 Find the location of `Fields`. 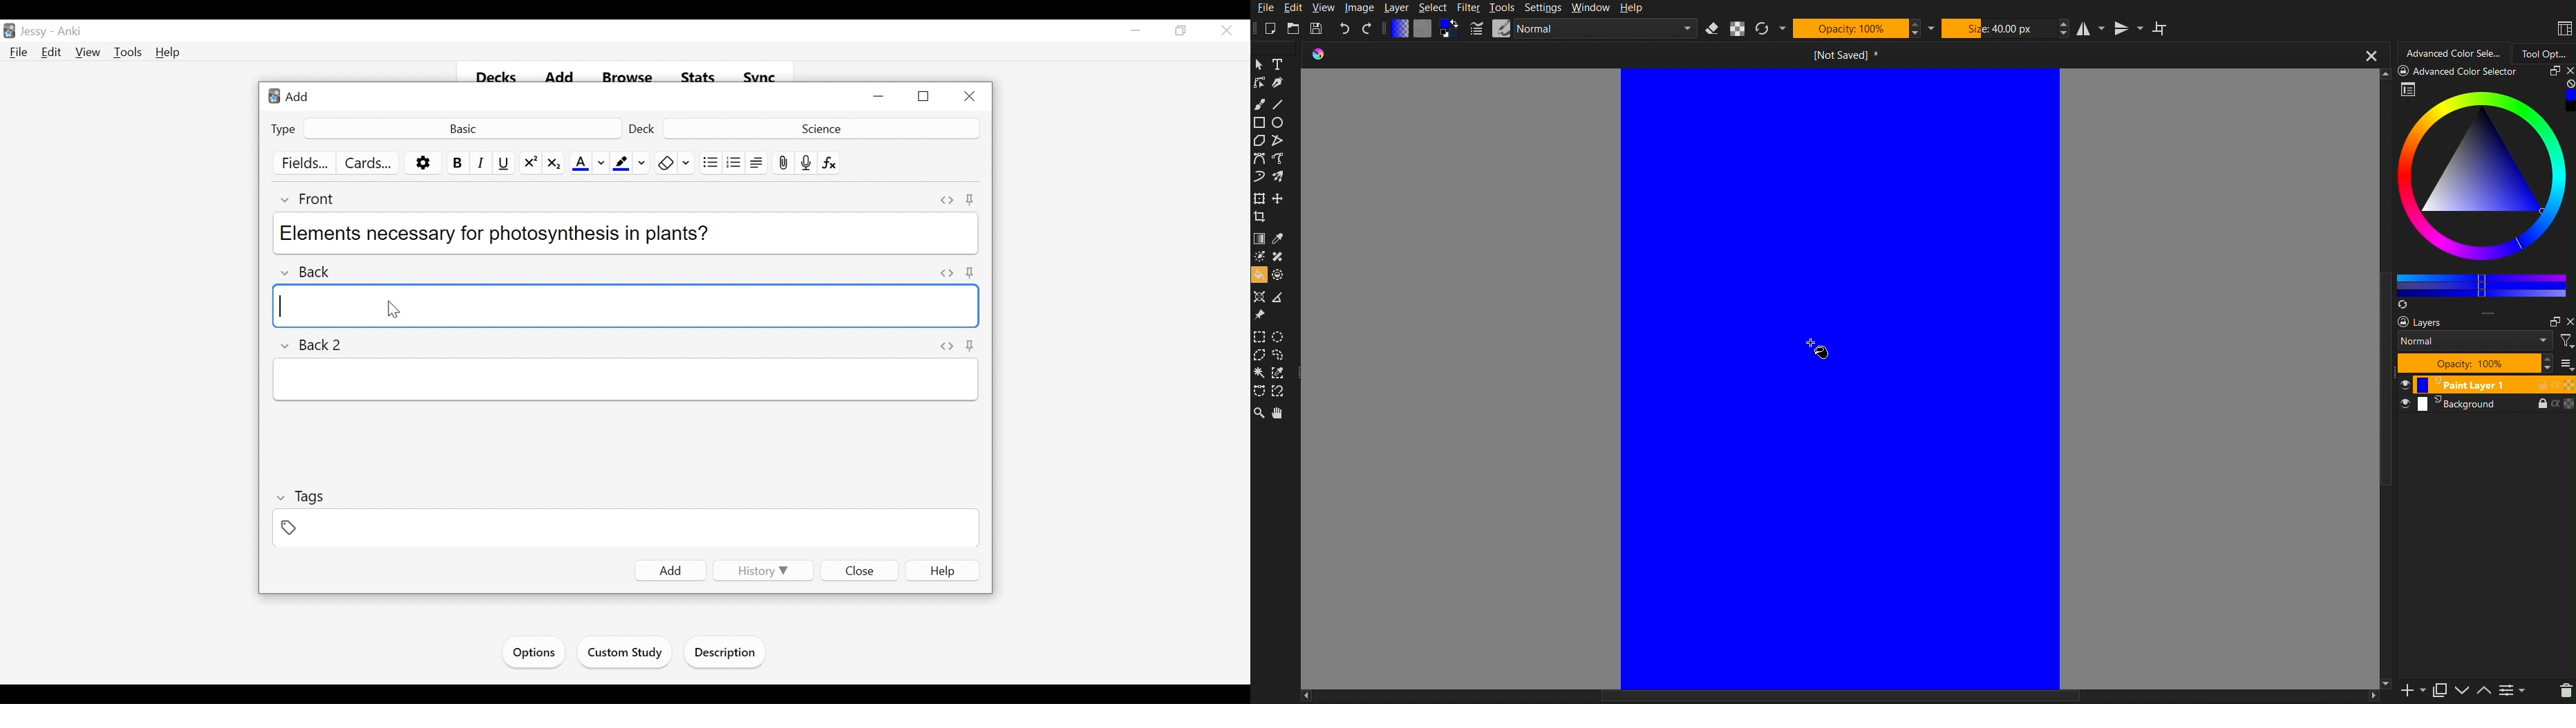

Fields is located at coordinates (306, 164).